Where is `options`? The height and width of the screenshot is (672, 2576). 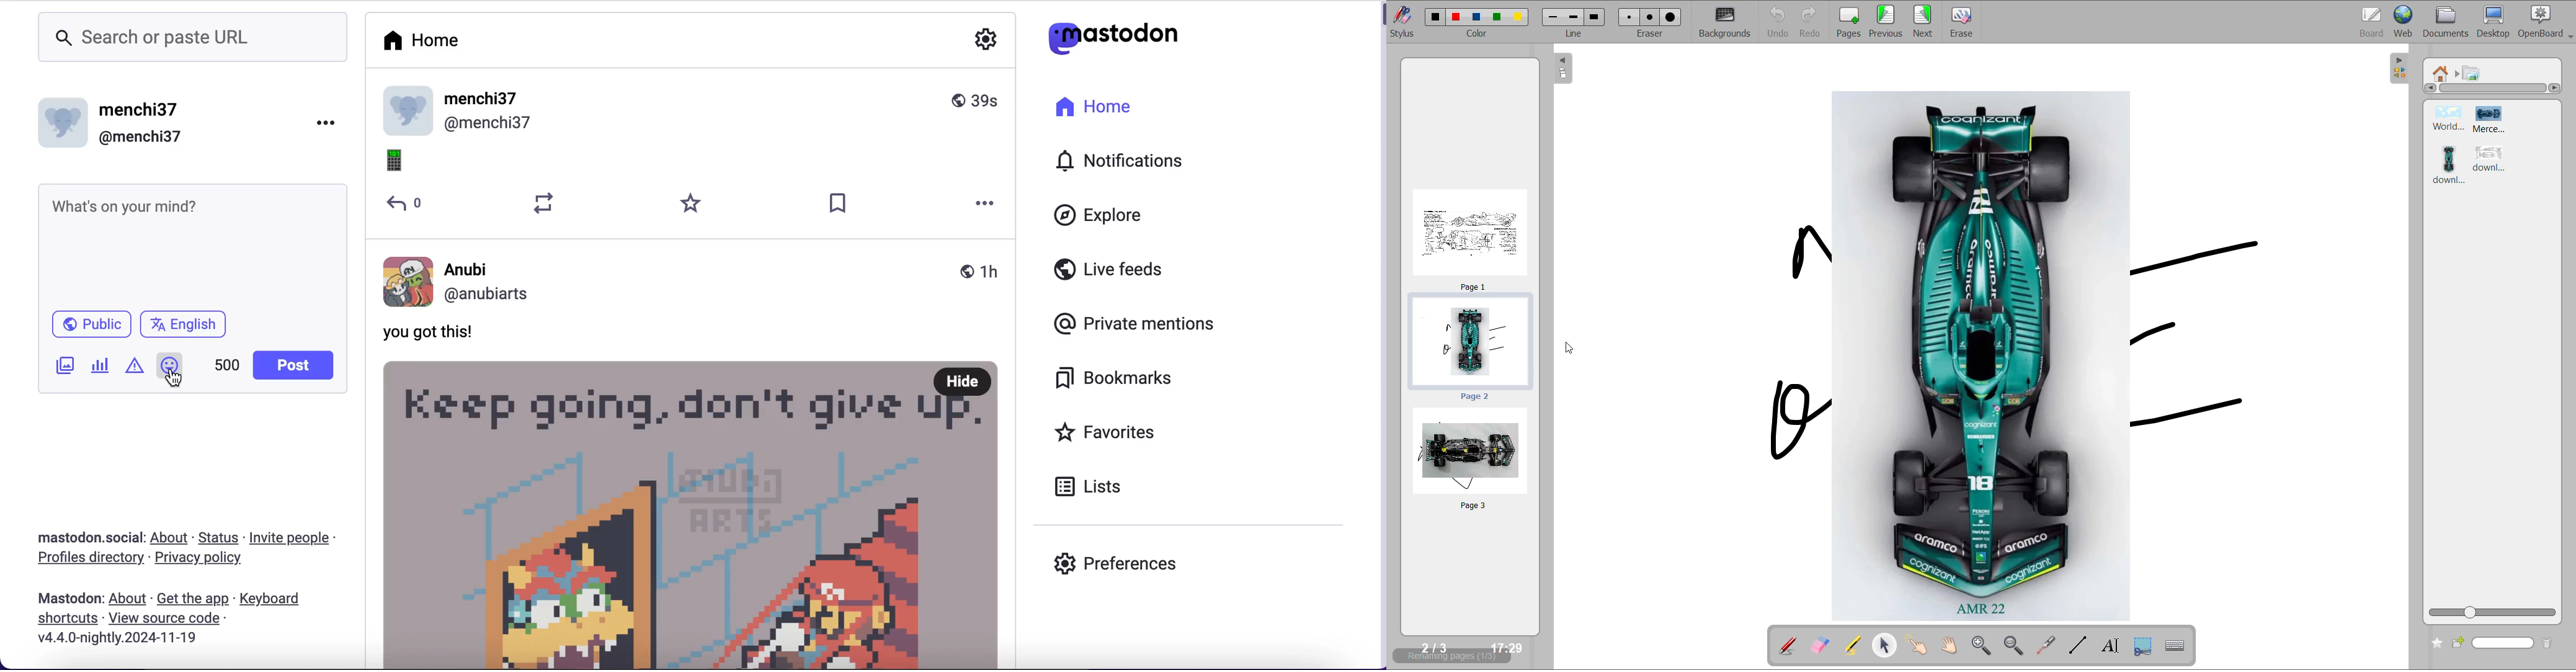
options is located at coordinates (325, 123).